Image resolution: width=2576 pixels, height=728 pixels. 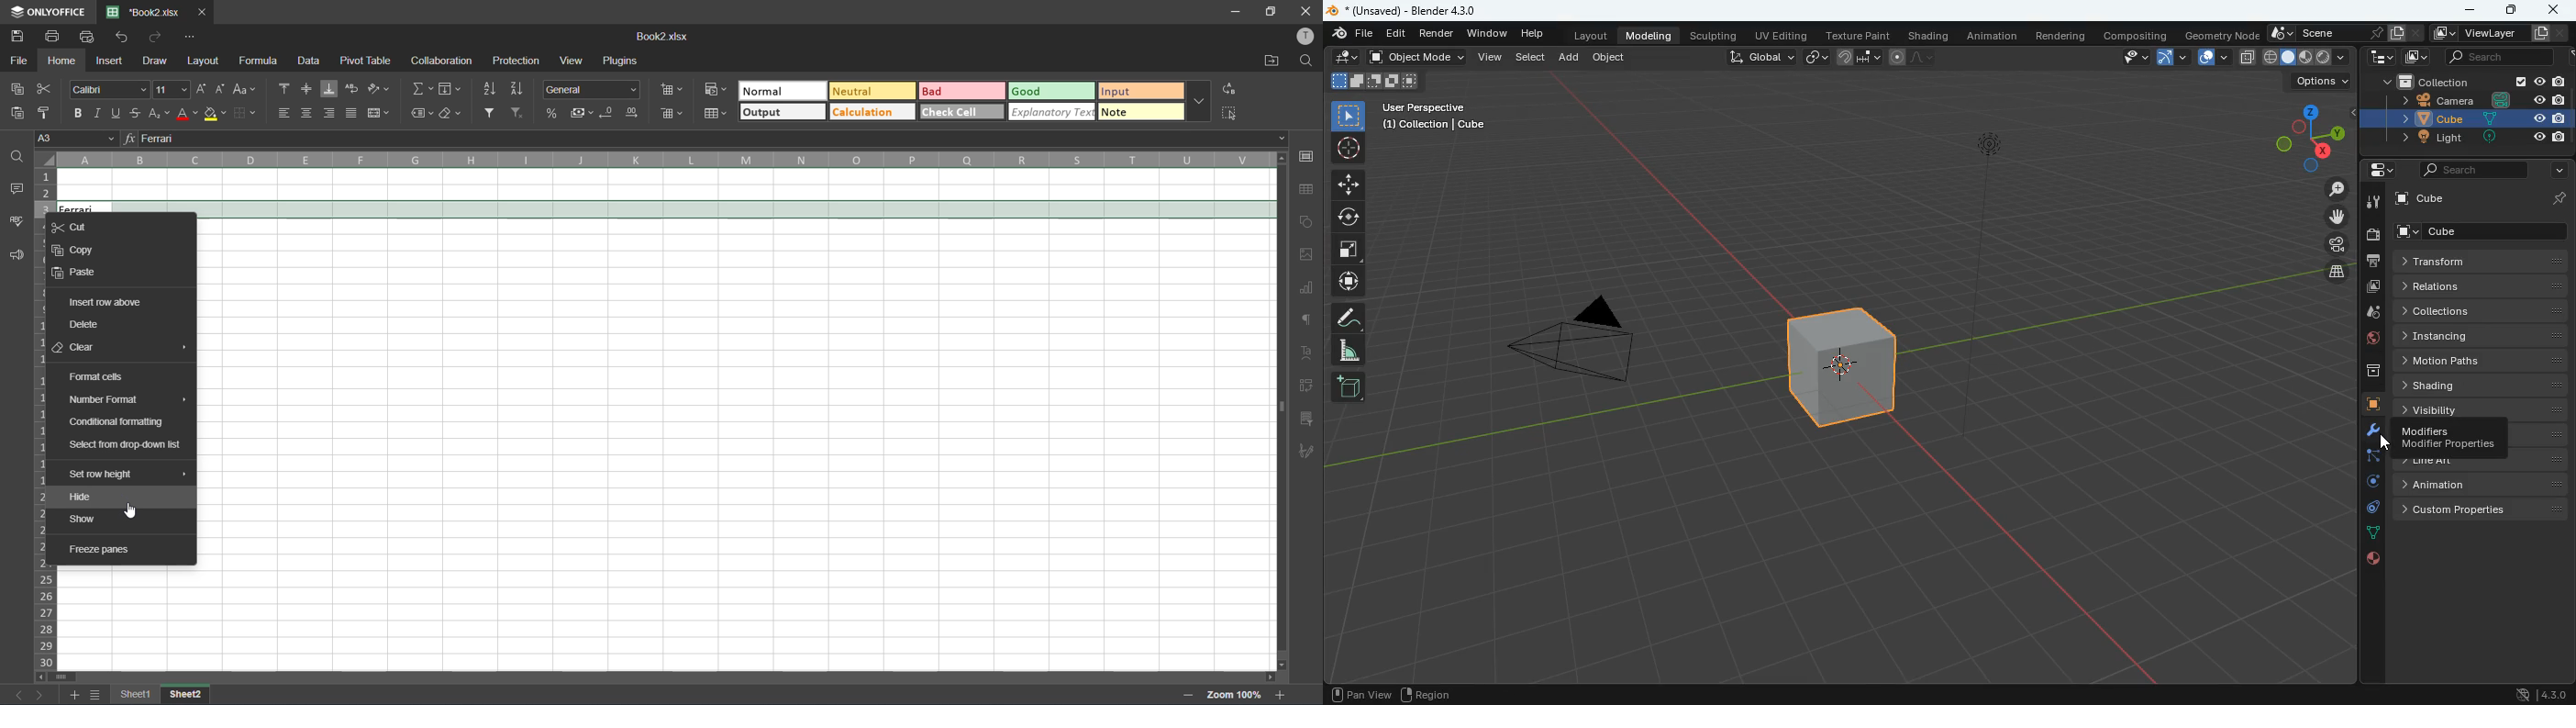 I want to click on align bottom, so click(x=328, y=90).